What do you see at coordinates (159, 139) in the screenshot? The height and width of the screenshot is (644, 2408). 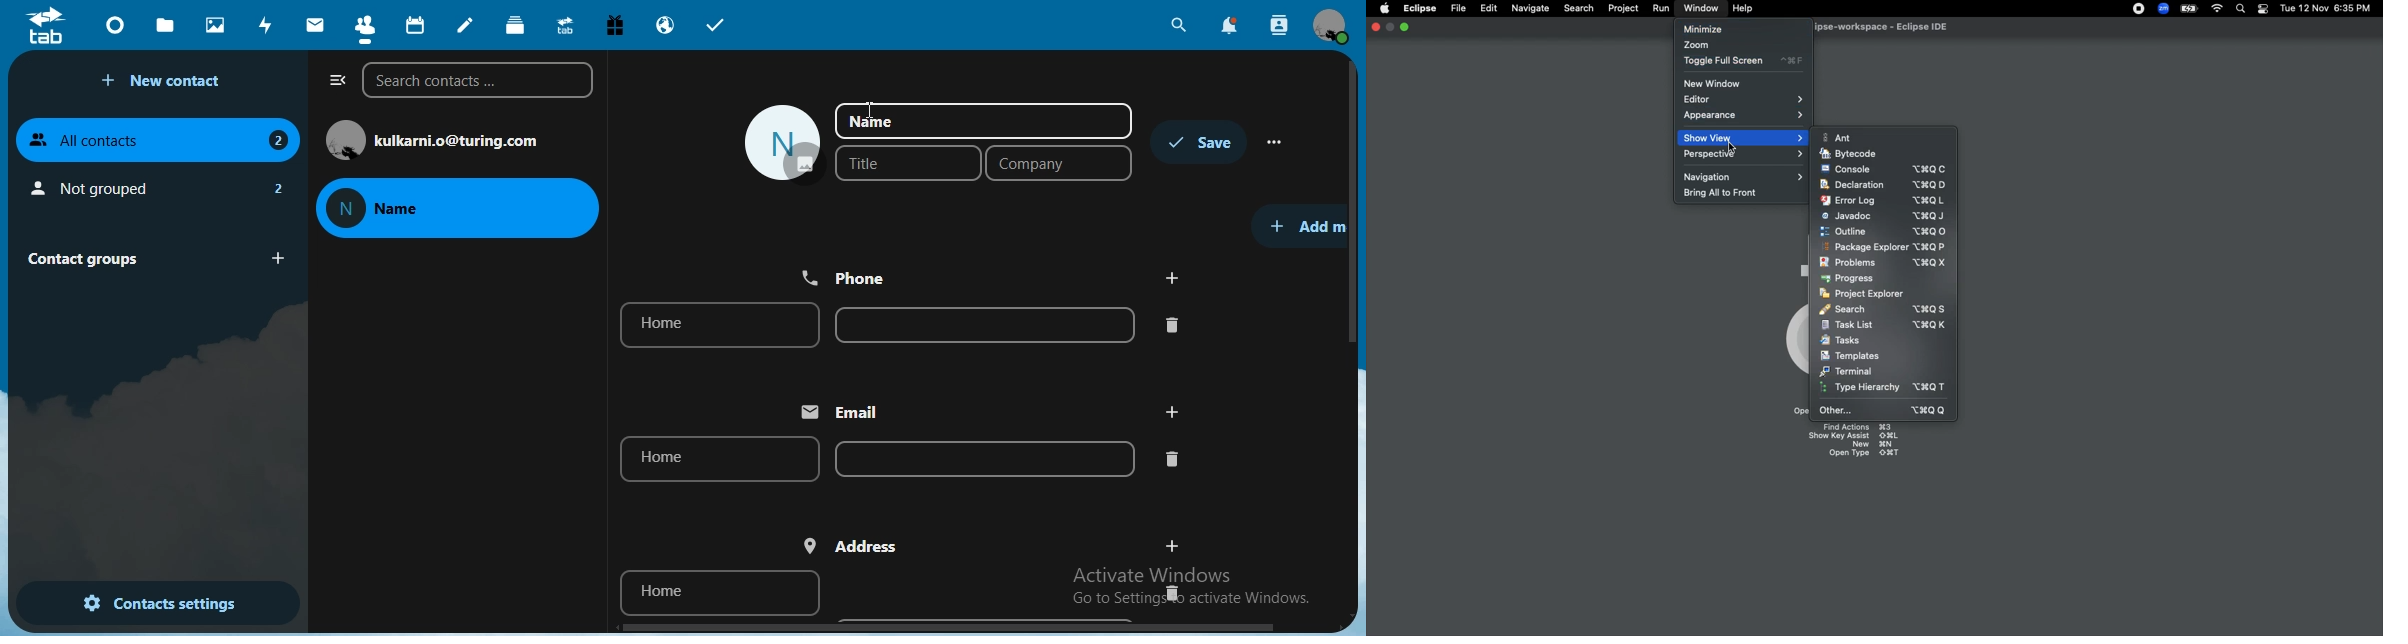 I see `all contacts` at bounding box center [159, 139].